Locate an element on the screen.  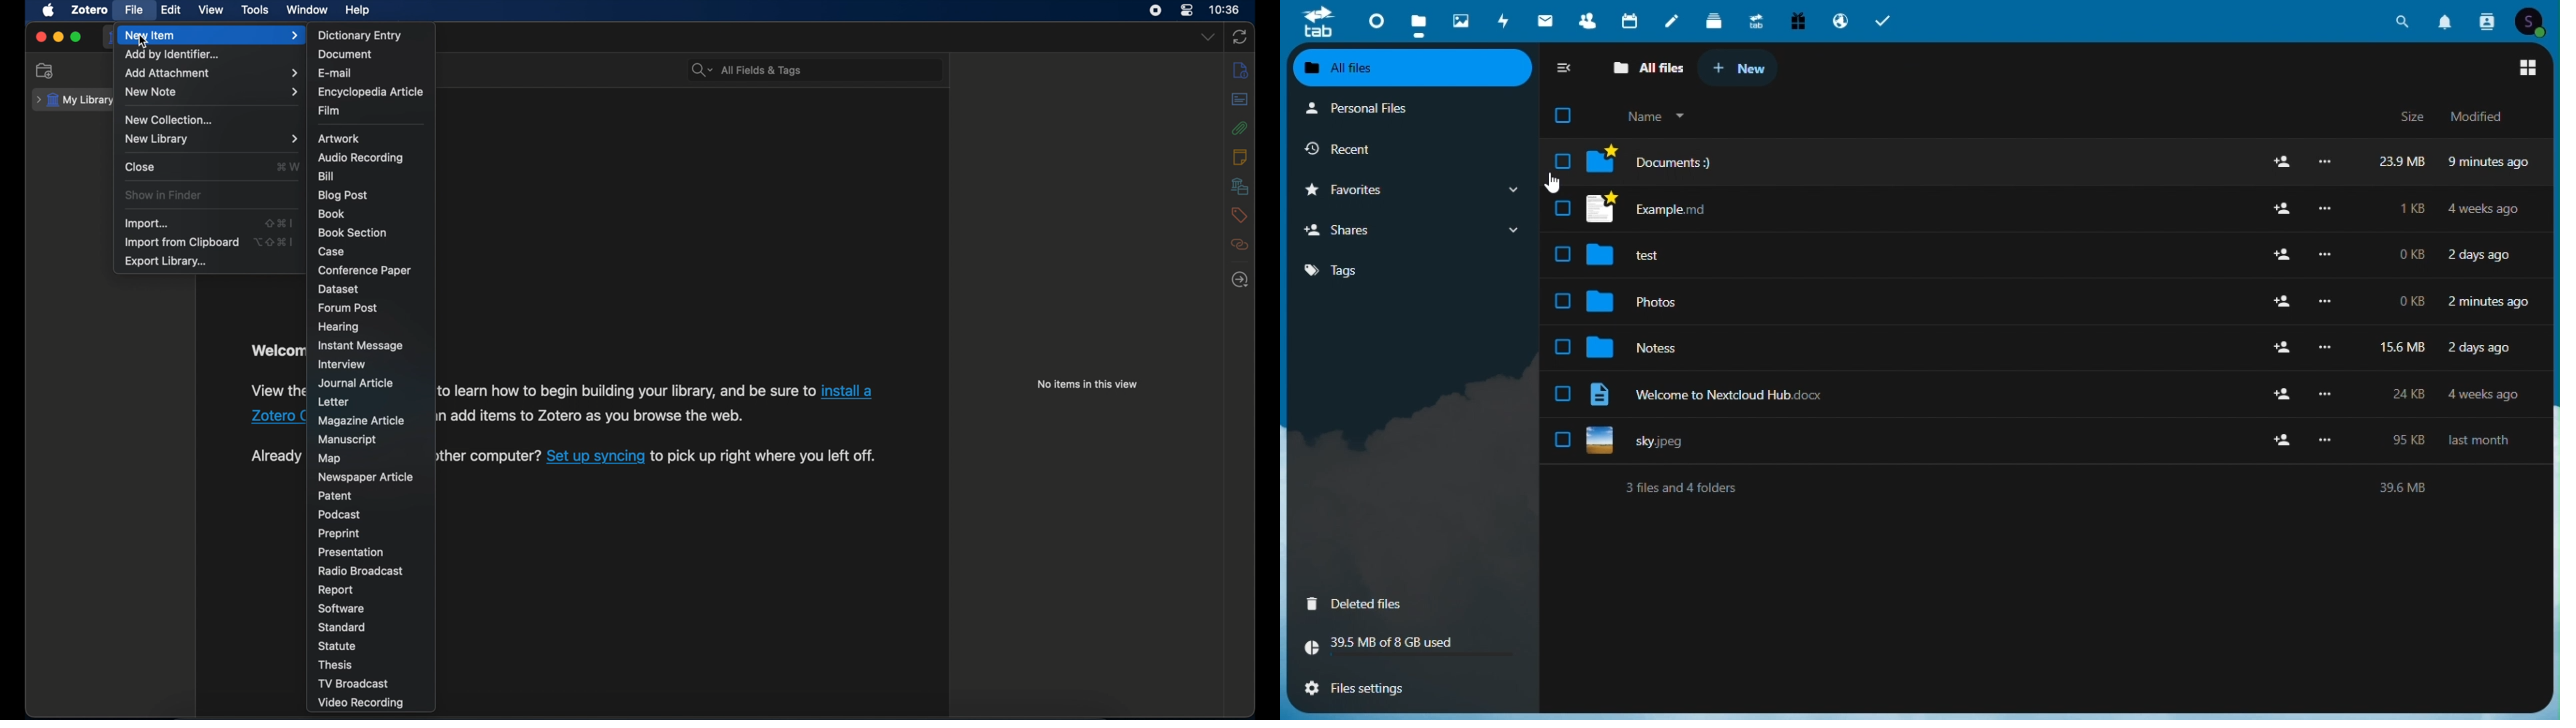
minimize is located at coordinates (57, 37).